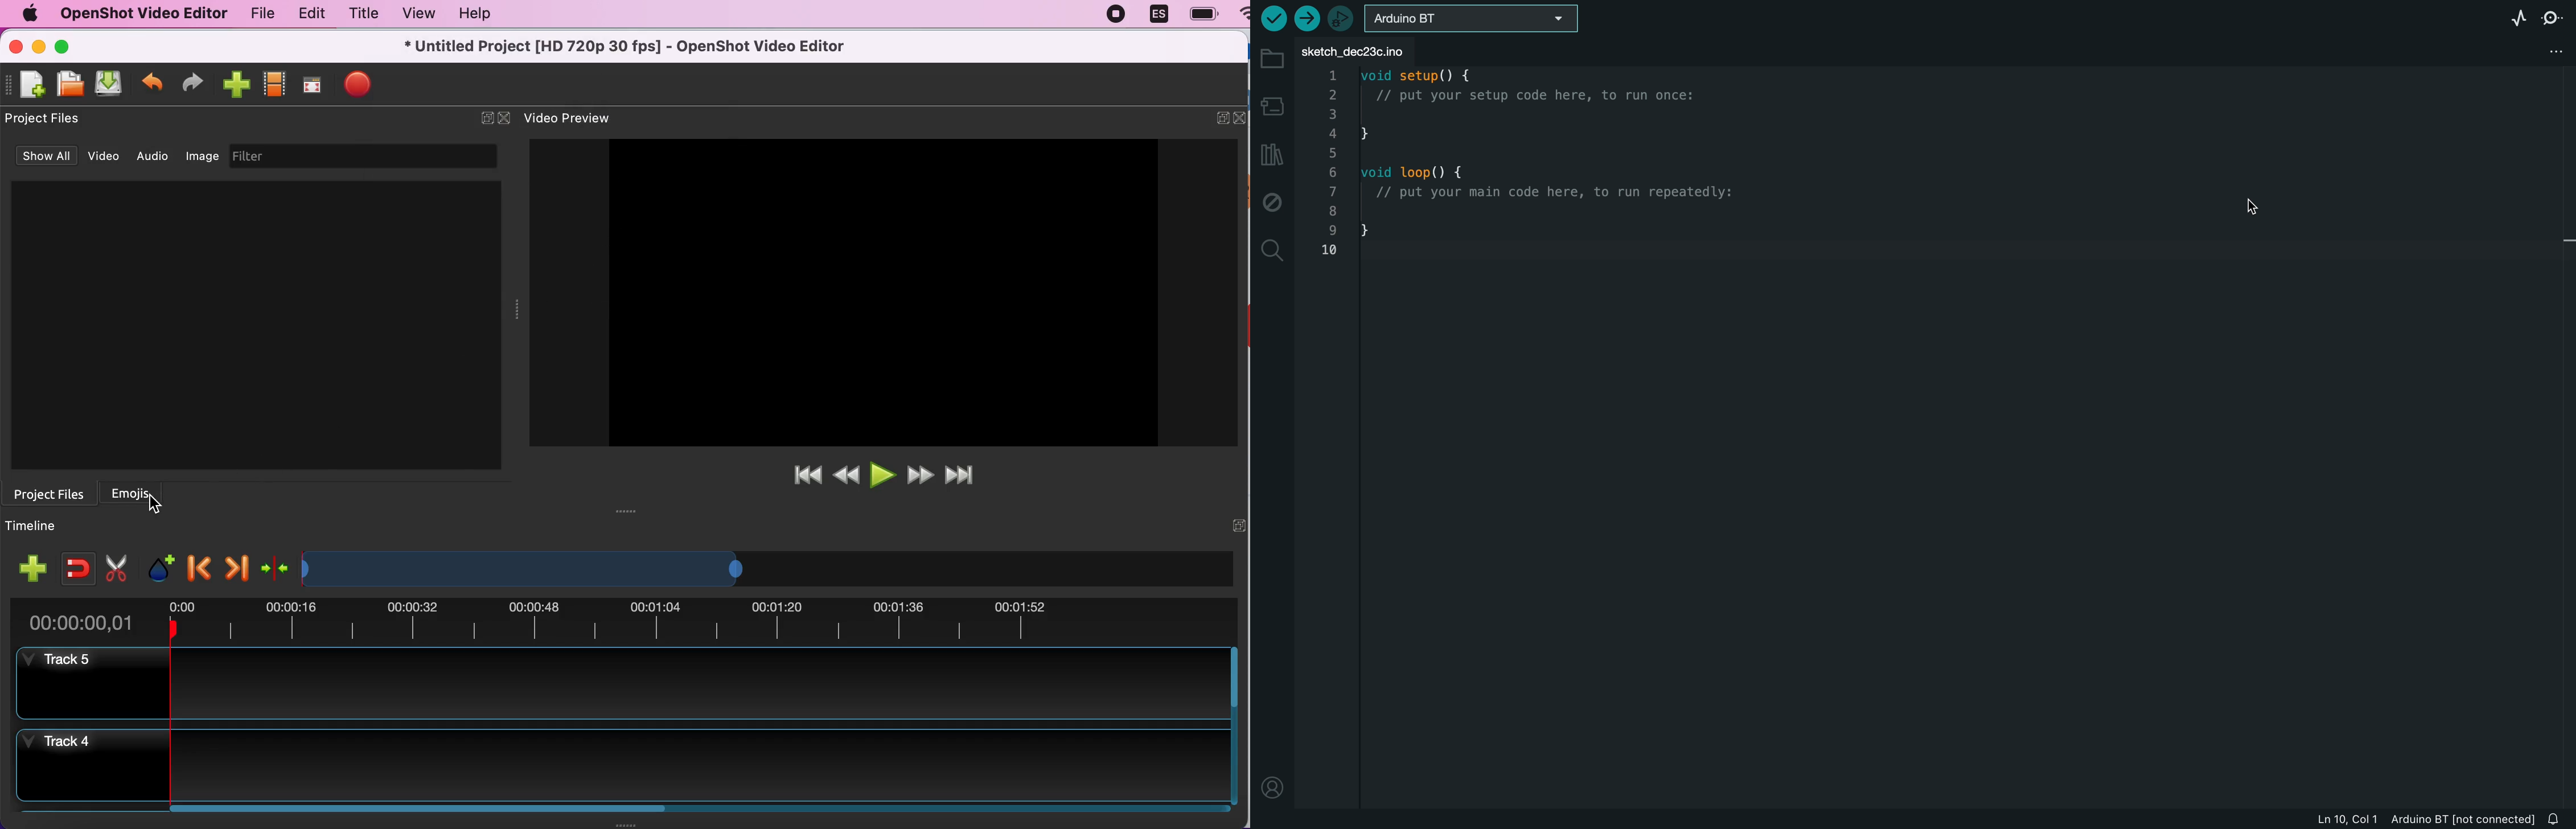  I want to click on add track, so click(33, 568).